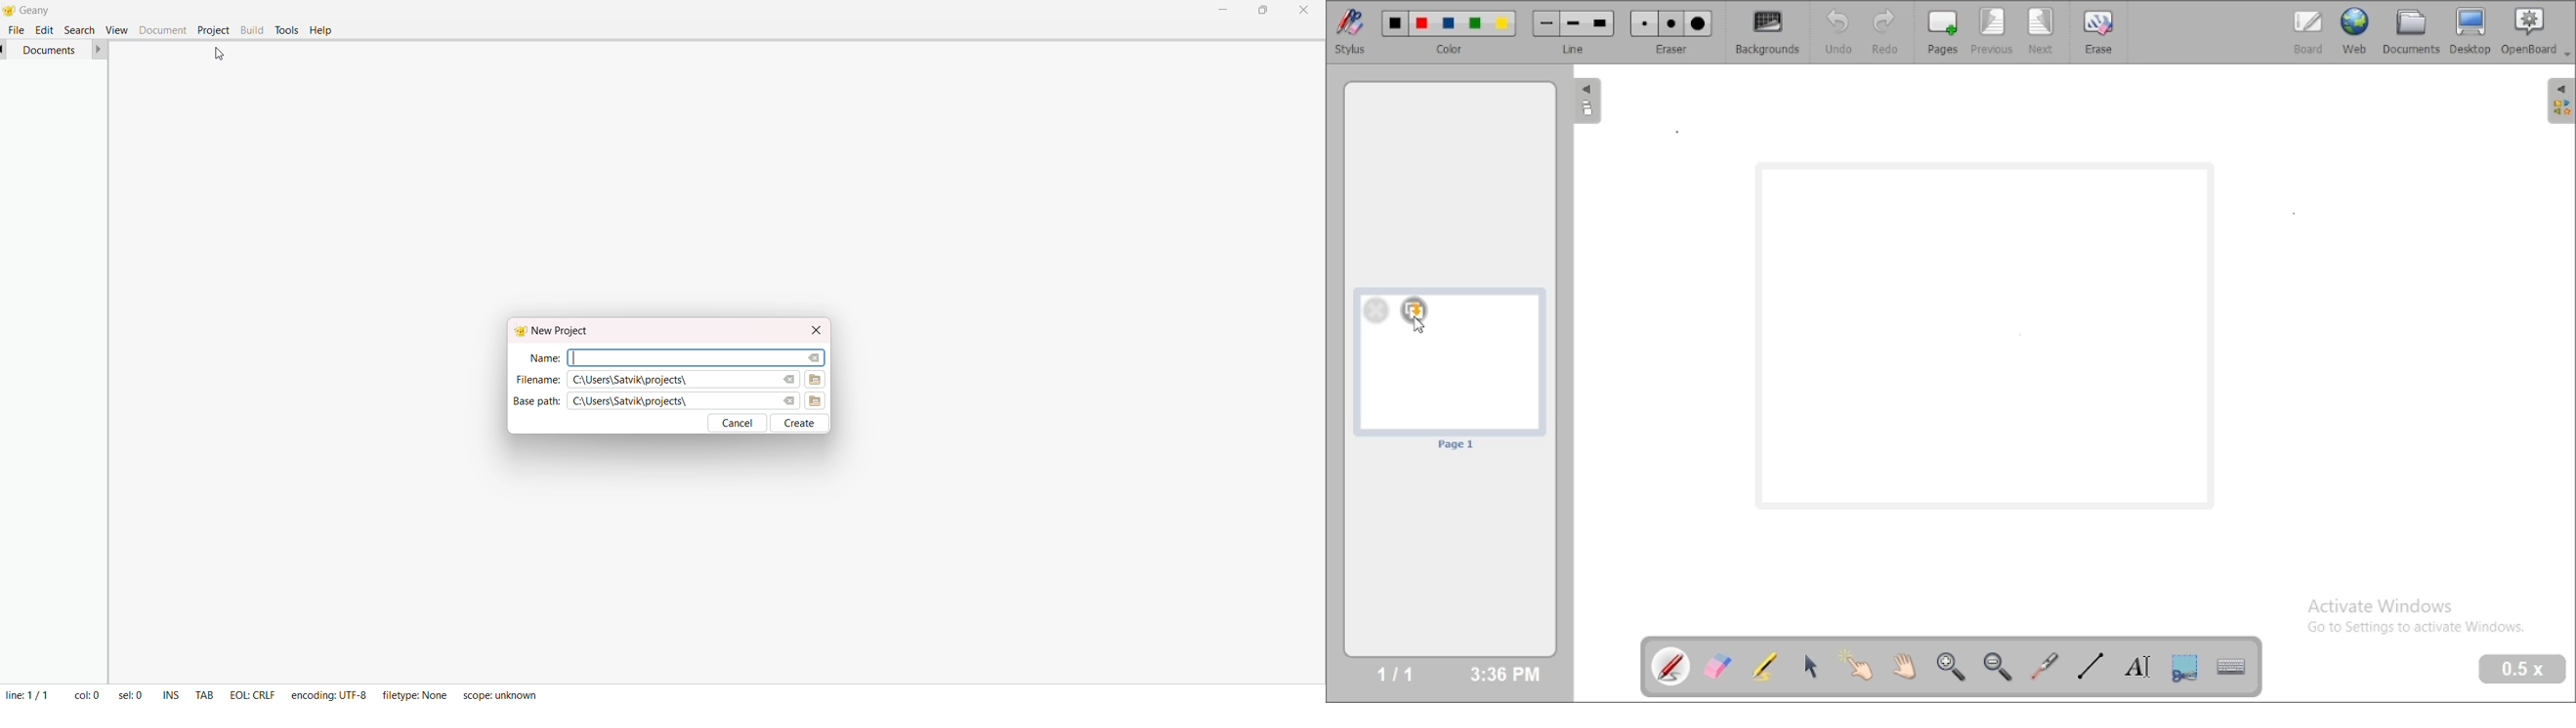  Describe the element at coordinates (536, 401) in the screenshot. I see `Base path:` at that location.